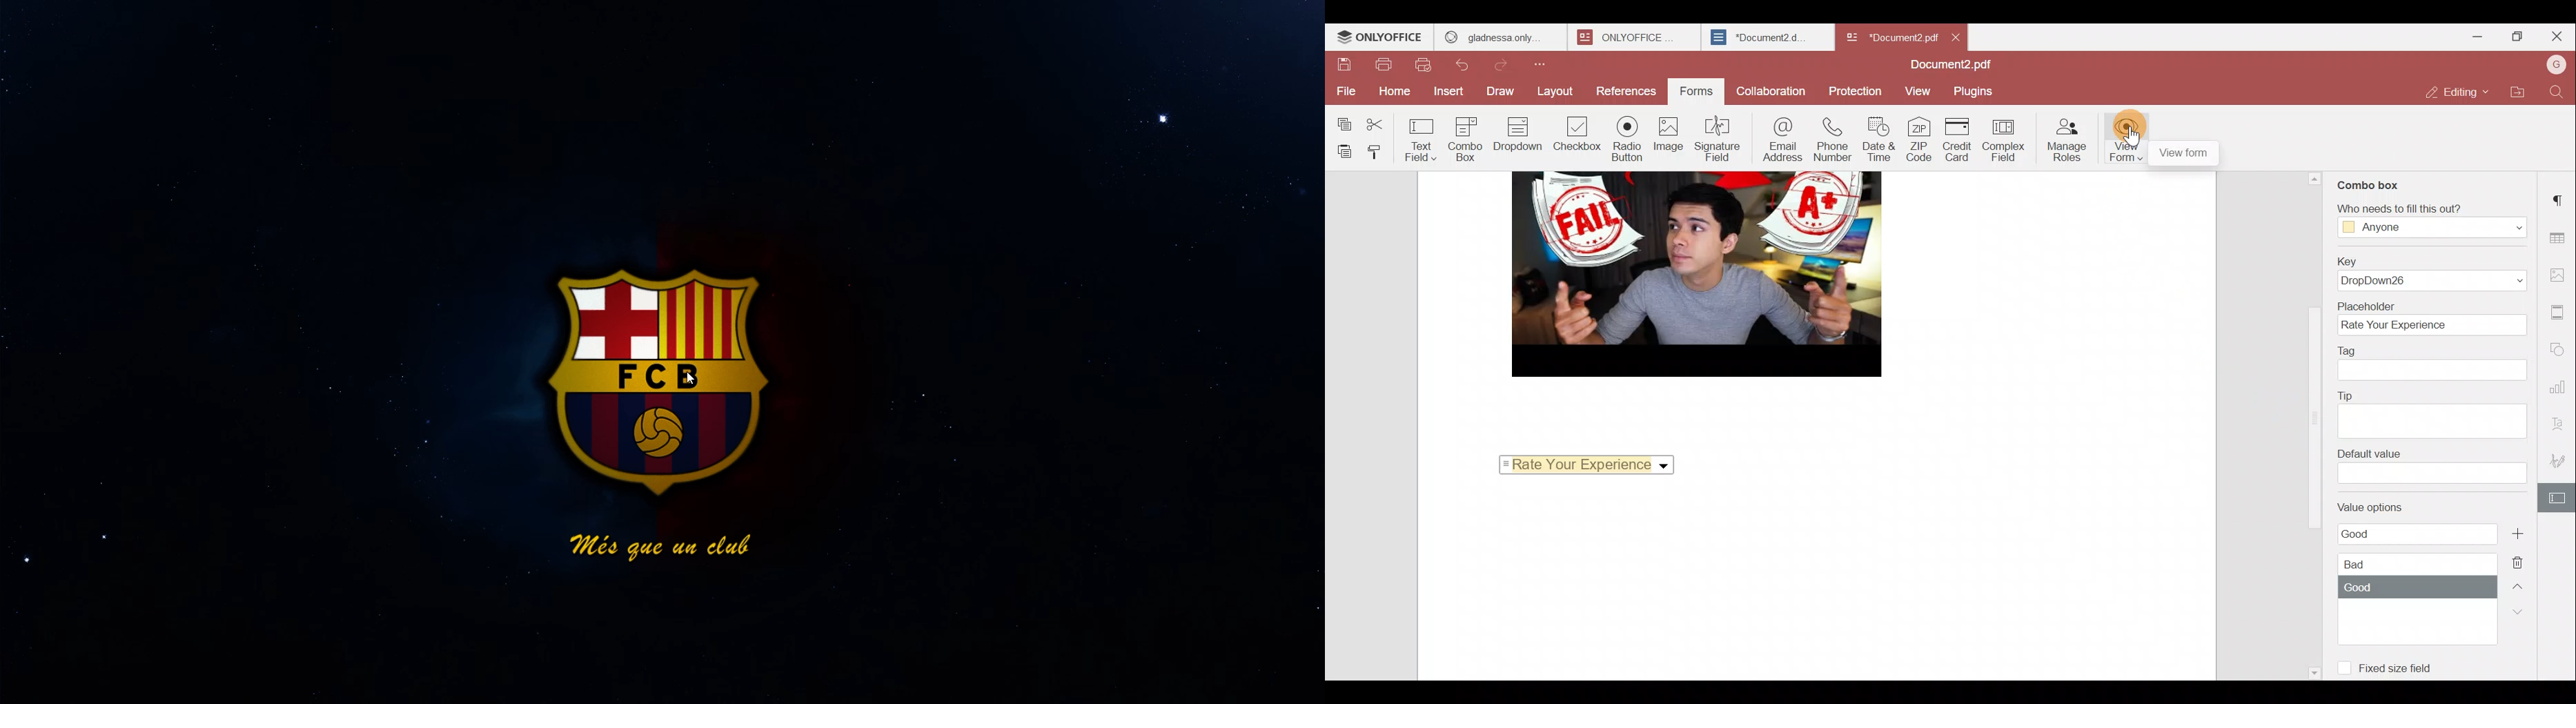 The width and height of the screenshot is (2576, 728). What do you see at coordinates (1627, 139) in the screenshot?
I see `Radio` at bounding box center [1627, 139].